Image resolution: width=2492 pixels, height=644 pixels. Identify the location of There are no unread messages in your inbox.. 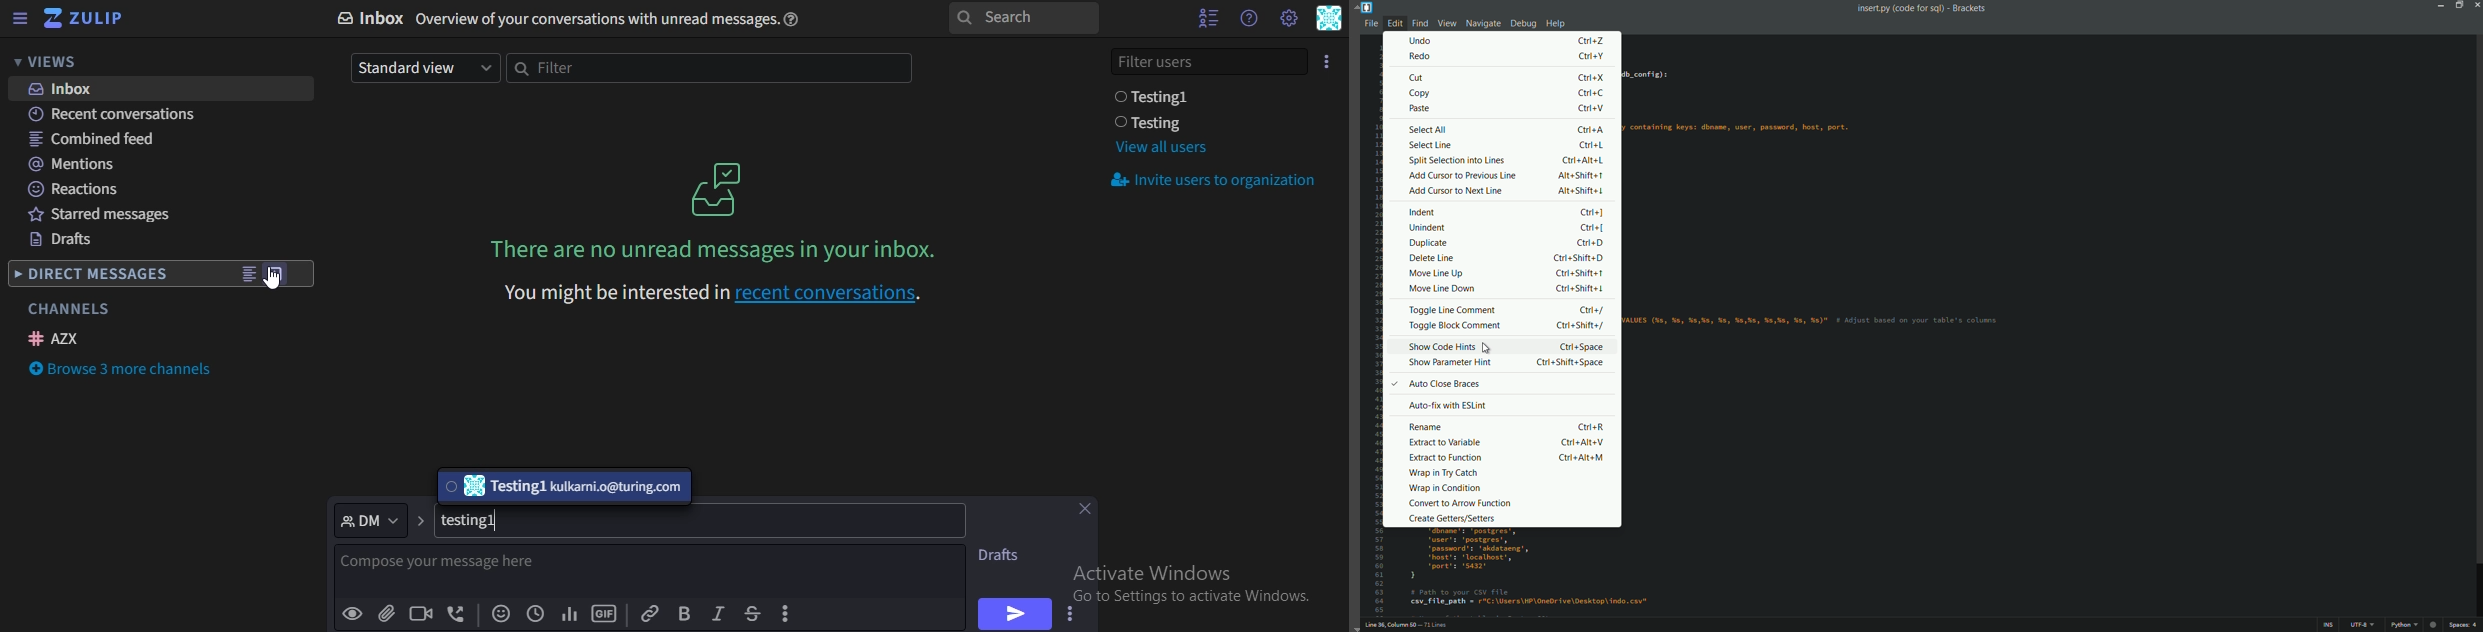
(718, 249).